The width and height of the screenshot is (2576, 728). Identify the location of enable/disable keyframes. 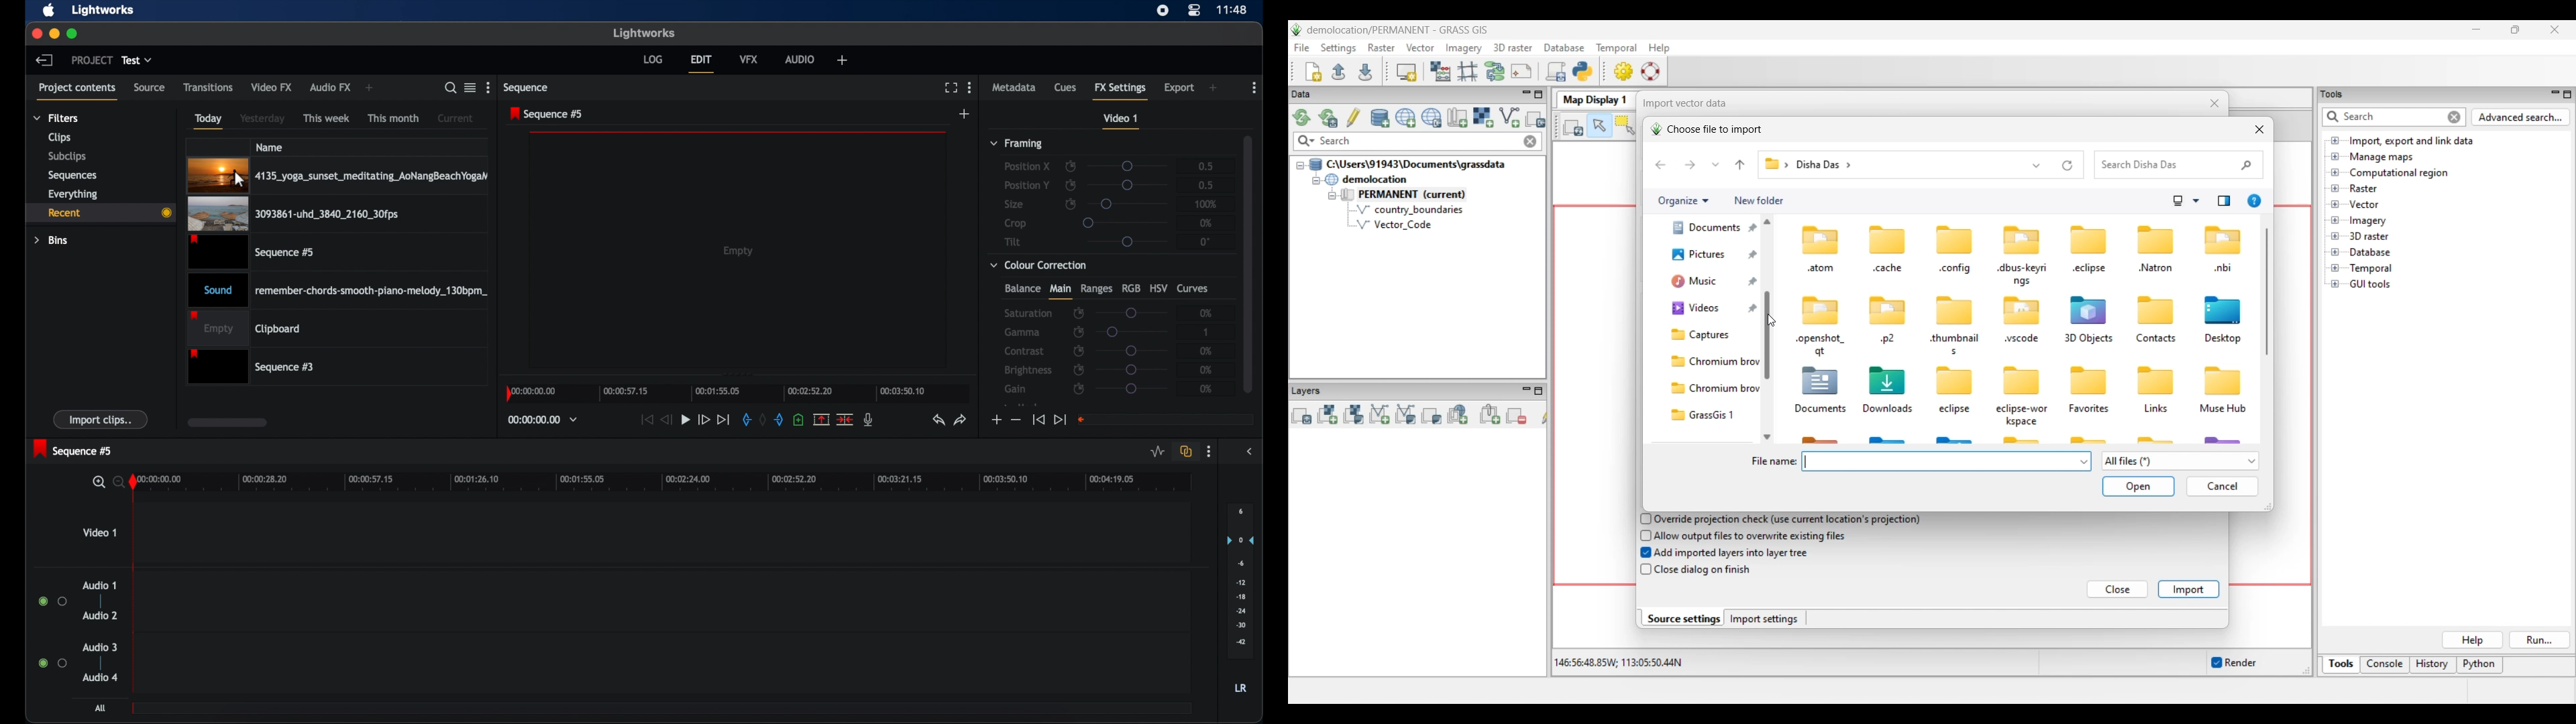
(1078, 389).